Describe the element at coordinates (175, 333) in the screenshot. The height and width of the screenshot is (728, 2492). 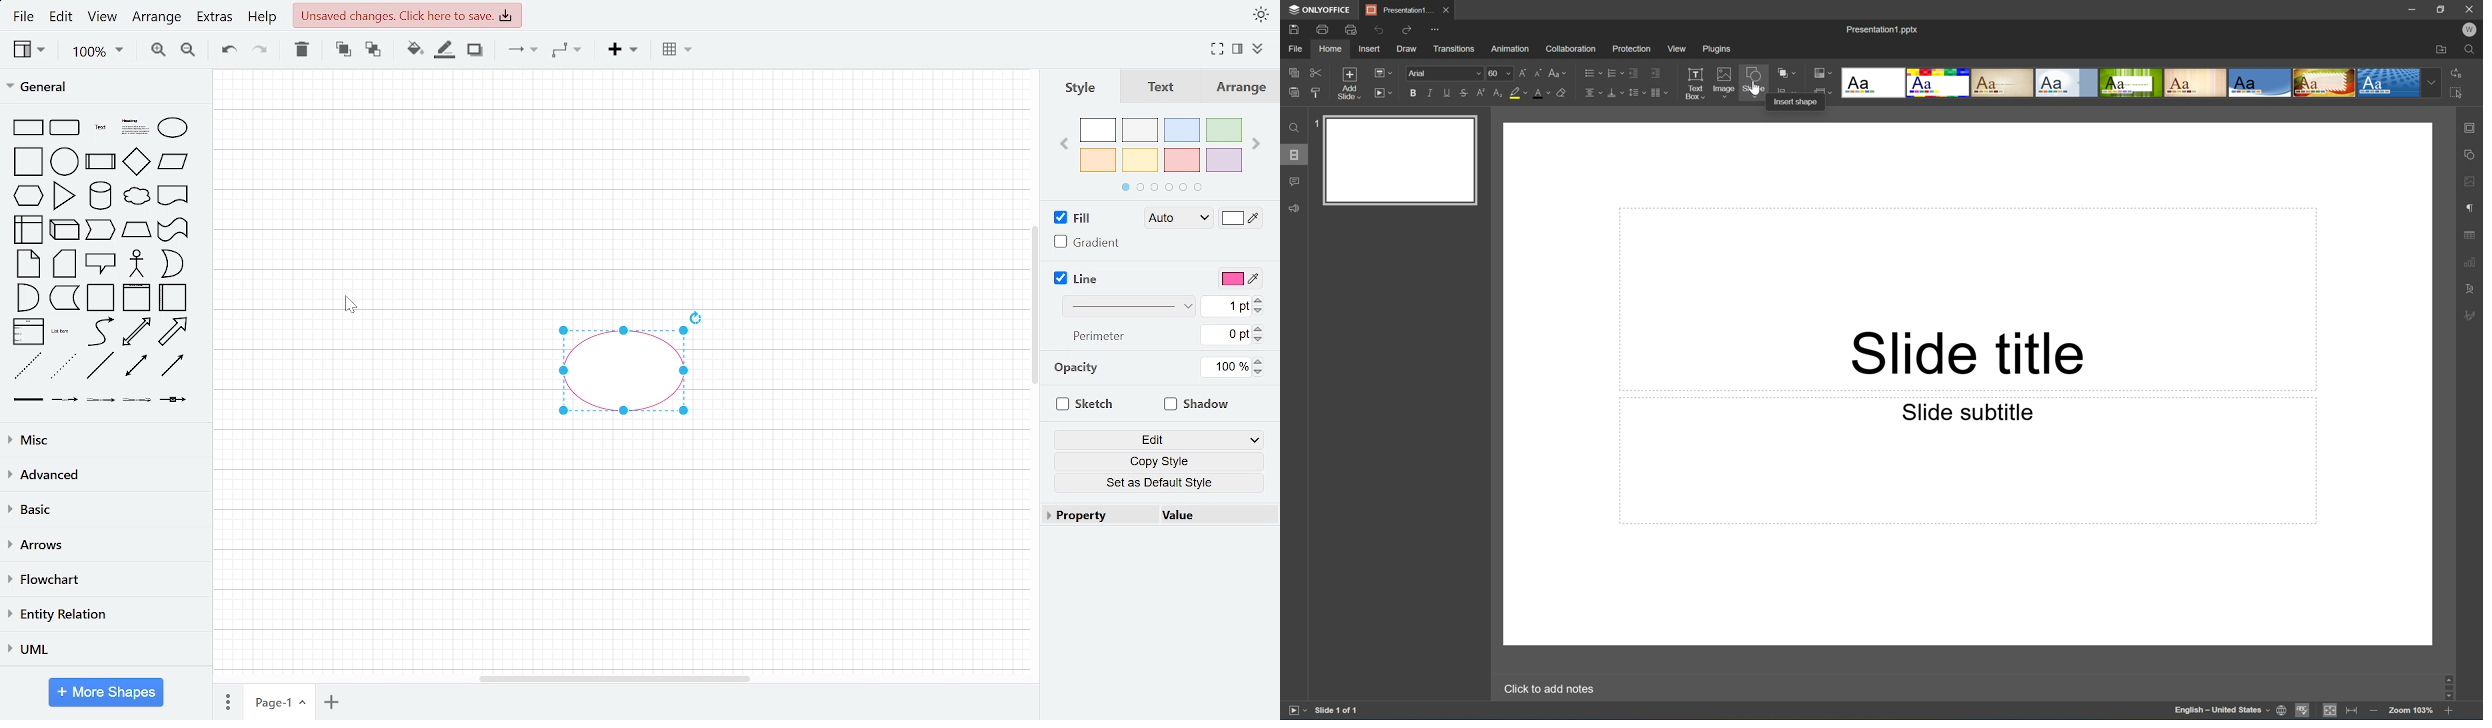
I see `arrow` at that location.